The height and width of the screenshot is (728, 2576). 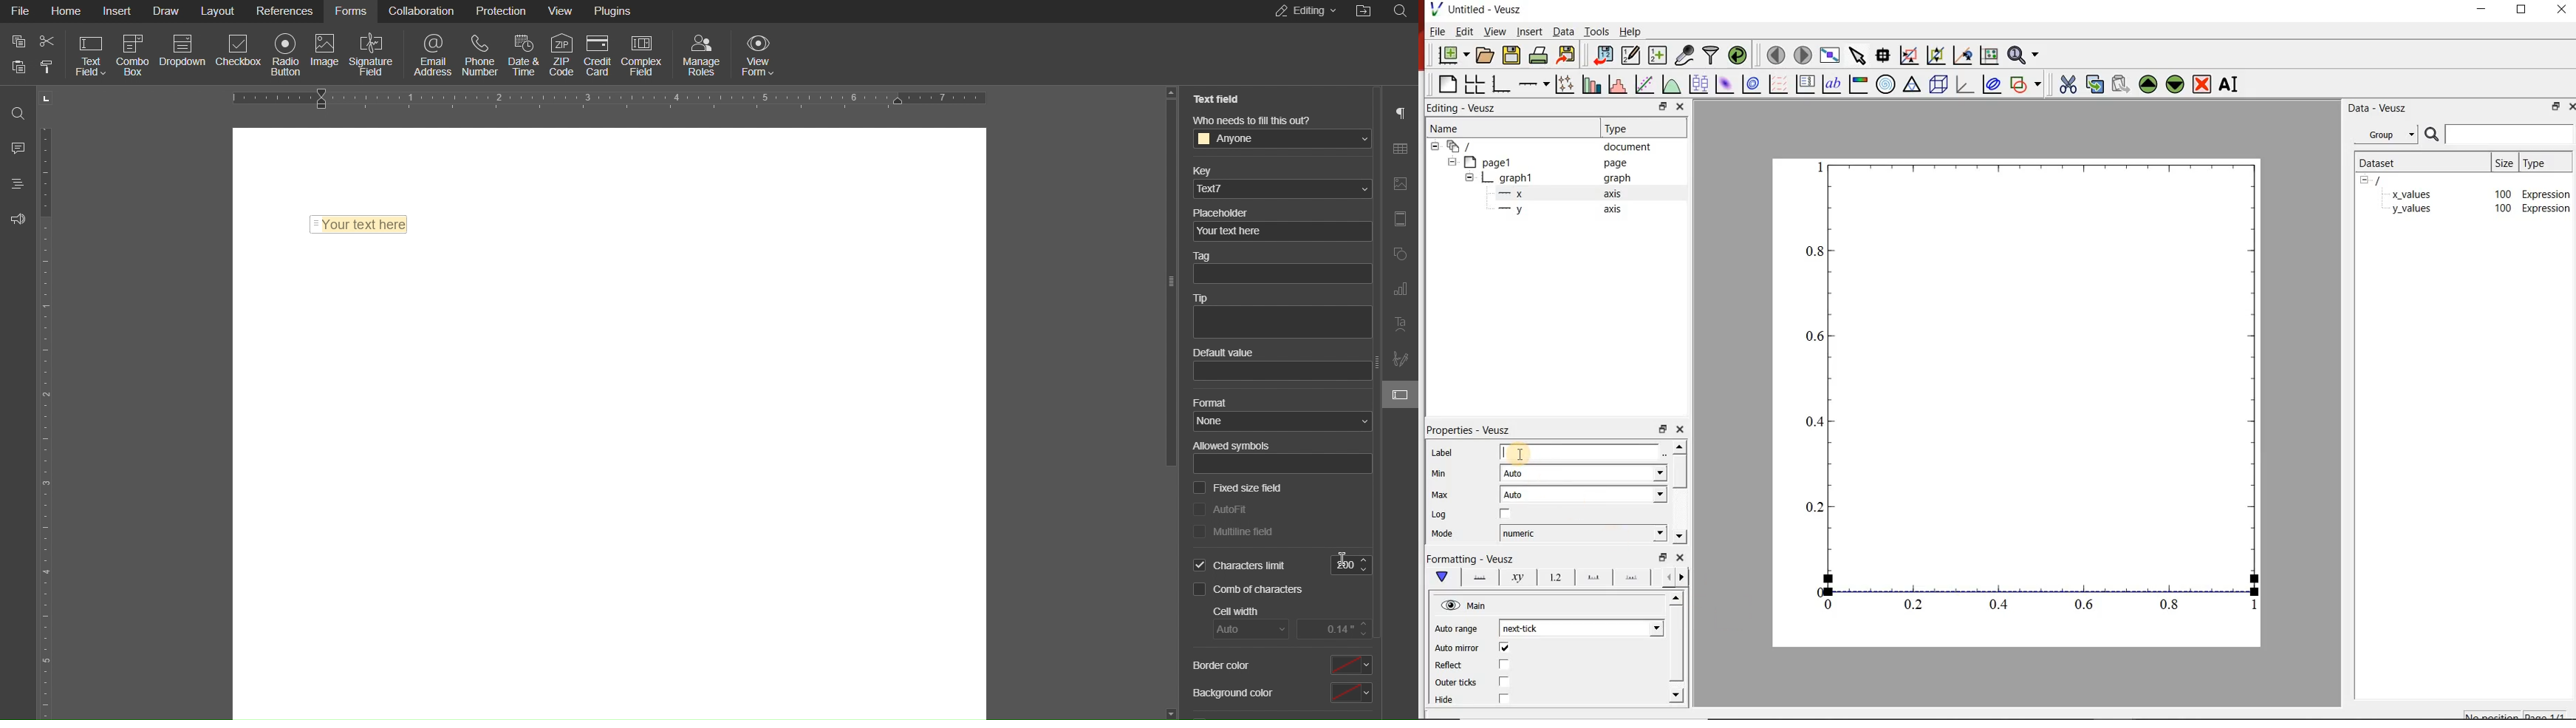 I want to click on Editing, so click(x=1302, y=12).